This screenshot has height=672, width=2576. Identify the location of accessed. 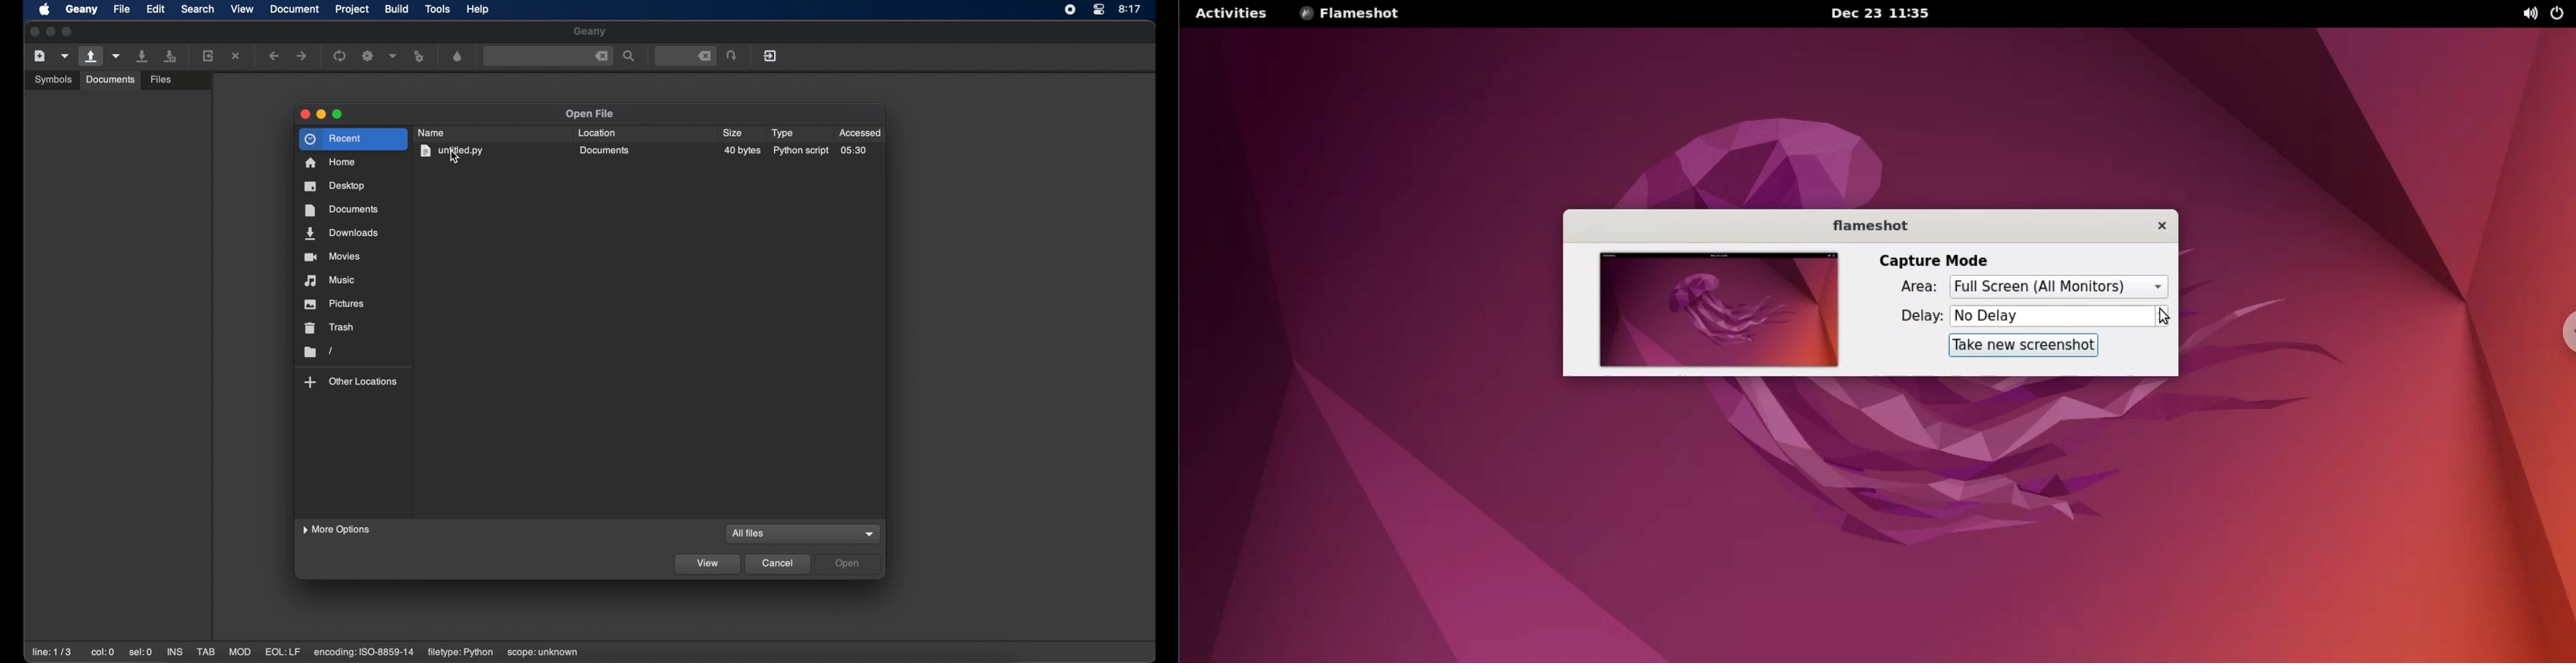
(859, 133).